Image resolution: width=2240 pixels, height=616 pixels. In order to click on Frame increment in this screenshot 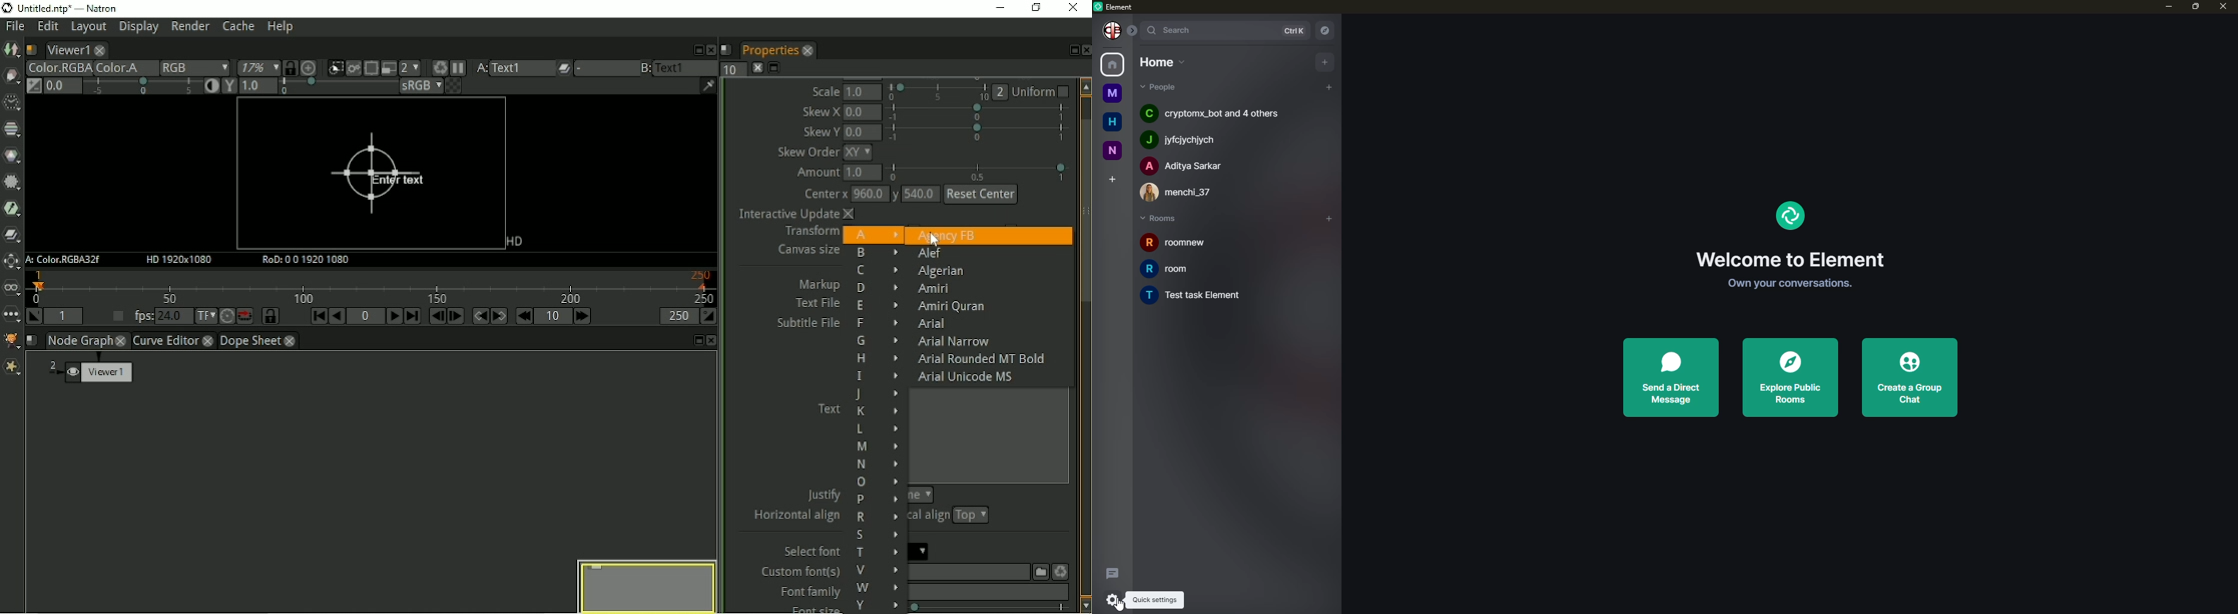, I will do `click(554, 316)`.